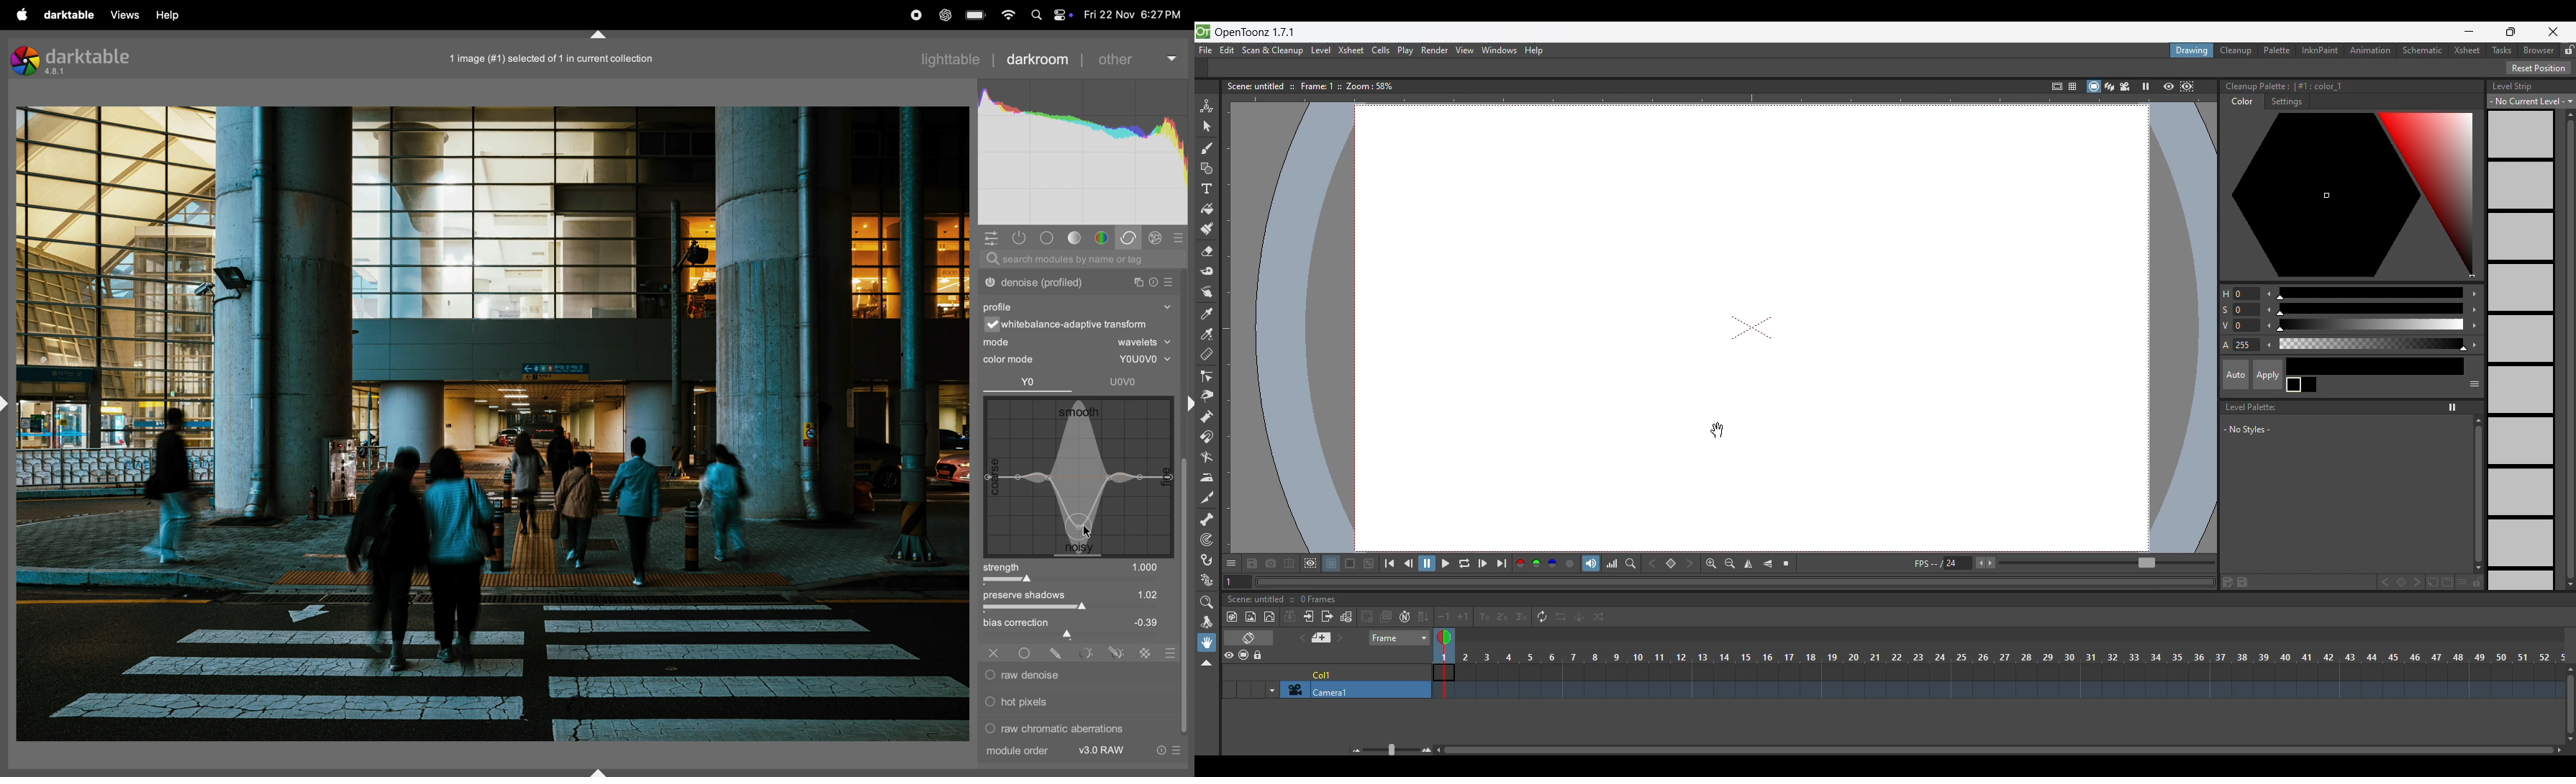 This screenshot has height=784, width=2576. Describe the element at coordinates (1207, 622) in the screenshot. I see `Rotate tool` at that location.